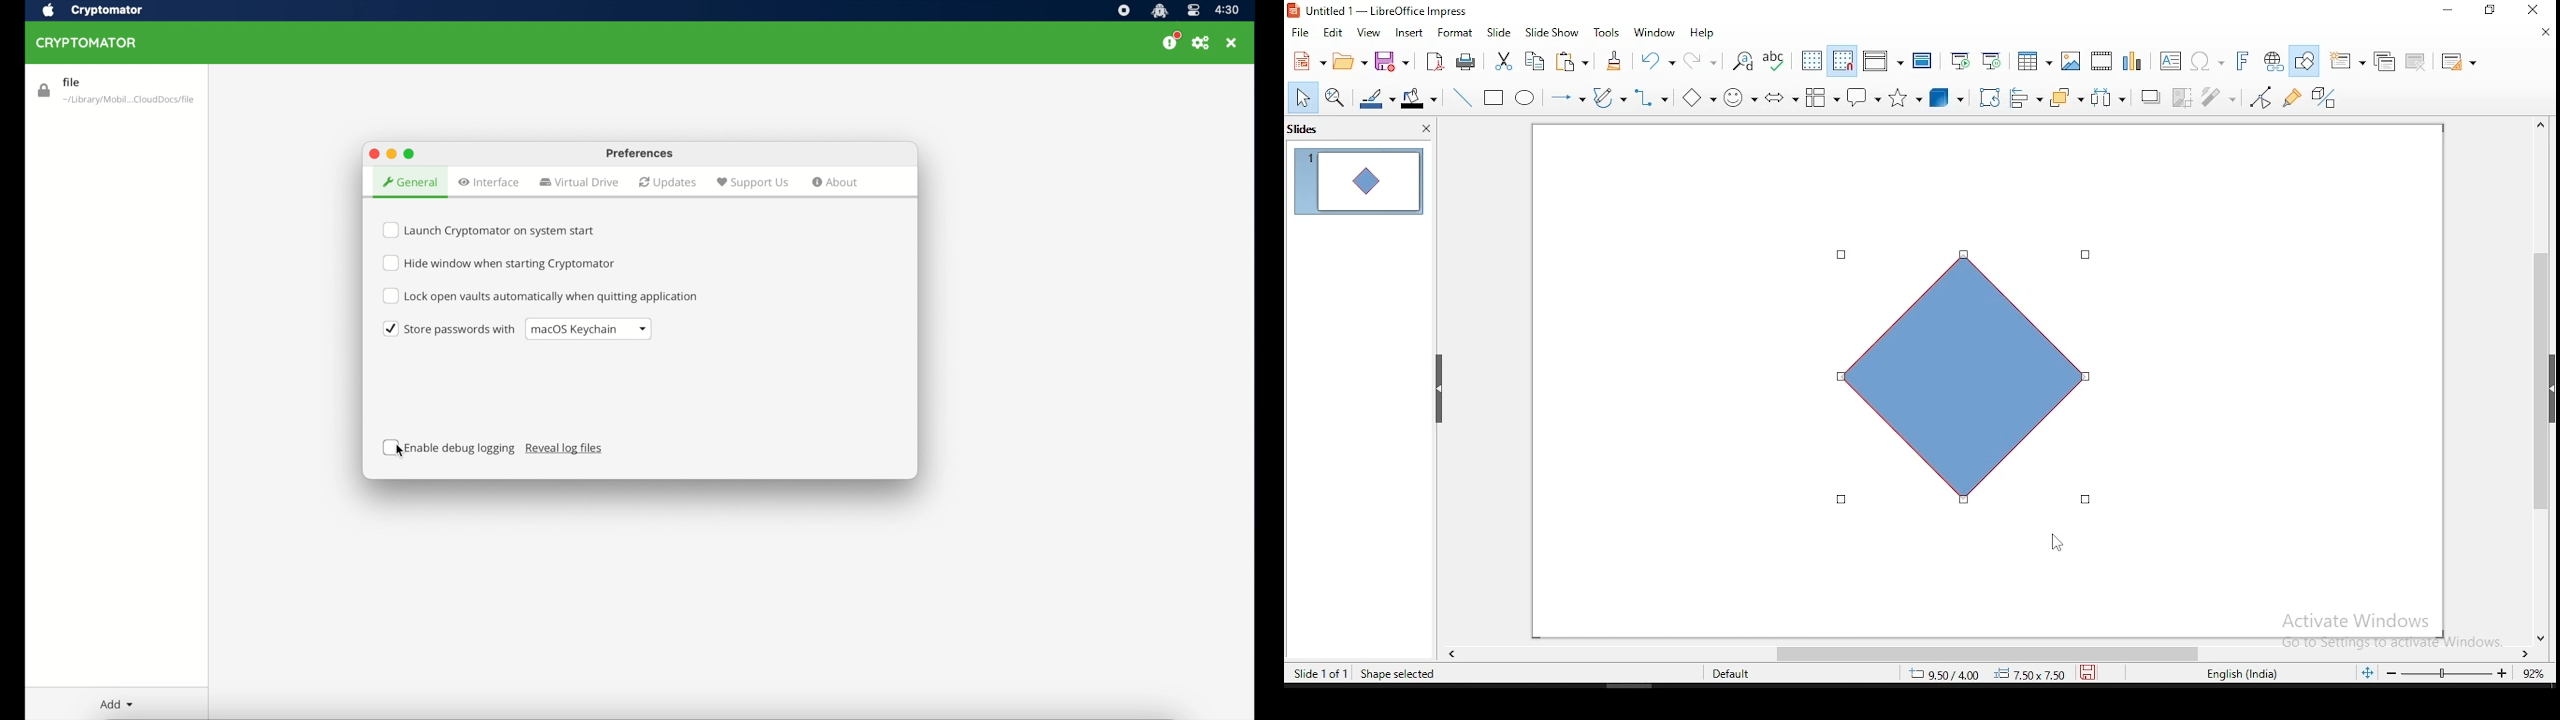  What do you see at coordinates (2489, 10) in the screenshot?
I see `restore` at bounding box center [2489, 10].